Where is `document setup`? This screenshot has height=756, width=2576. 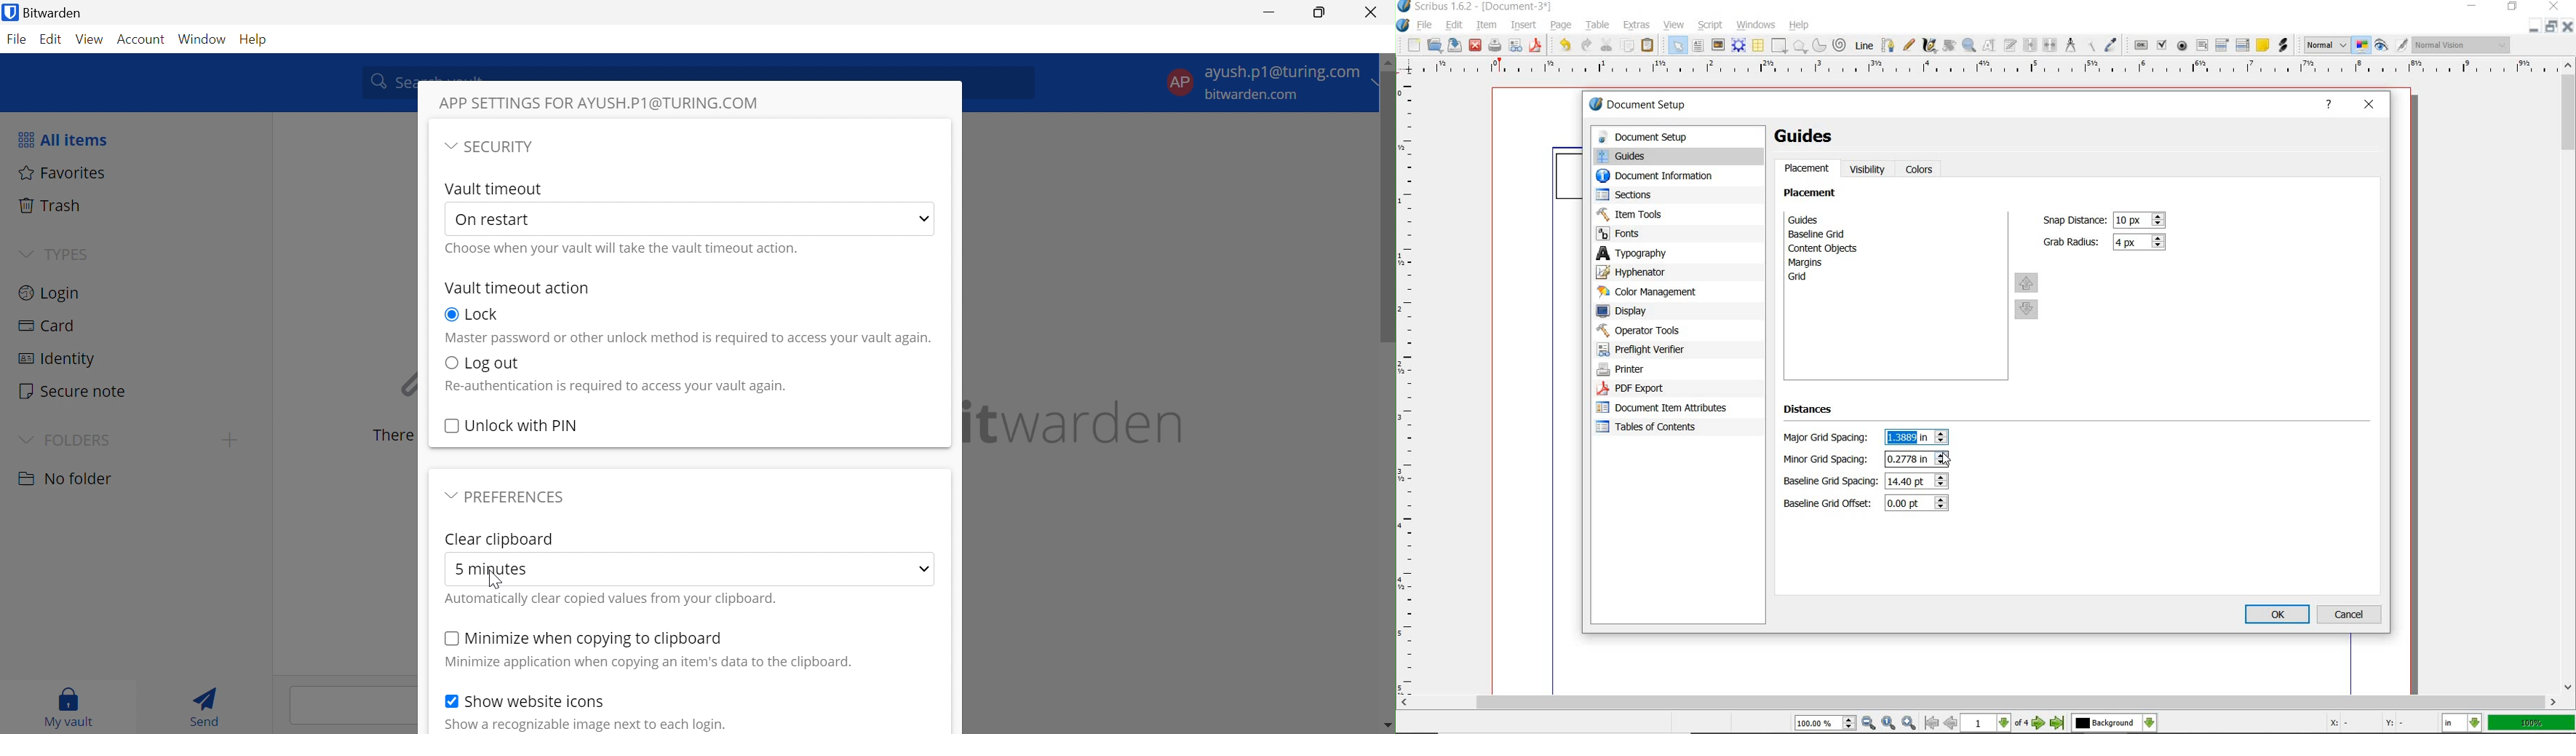
document setup is located at coordinates (1676, 137).